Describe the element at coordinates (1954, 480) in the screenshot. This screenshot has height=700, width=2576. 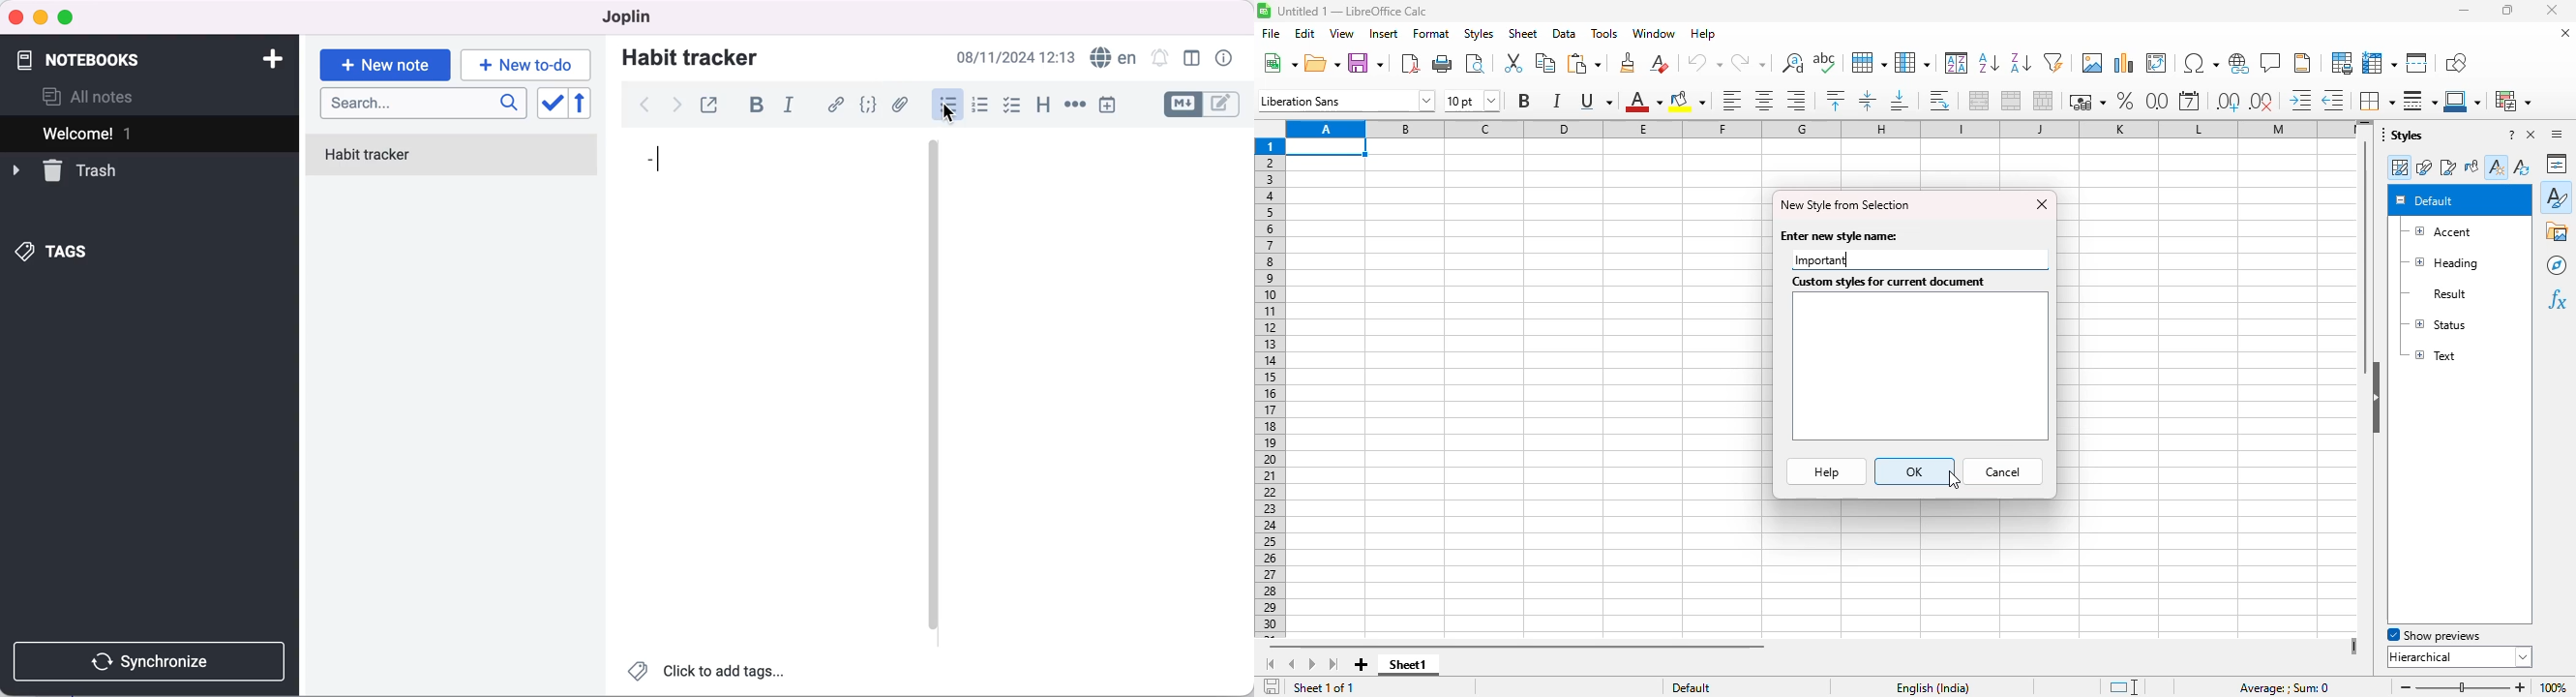
I see `cursor` at that location.